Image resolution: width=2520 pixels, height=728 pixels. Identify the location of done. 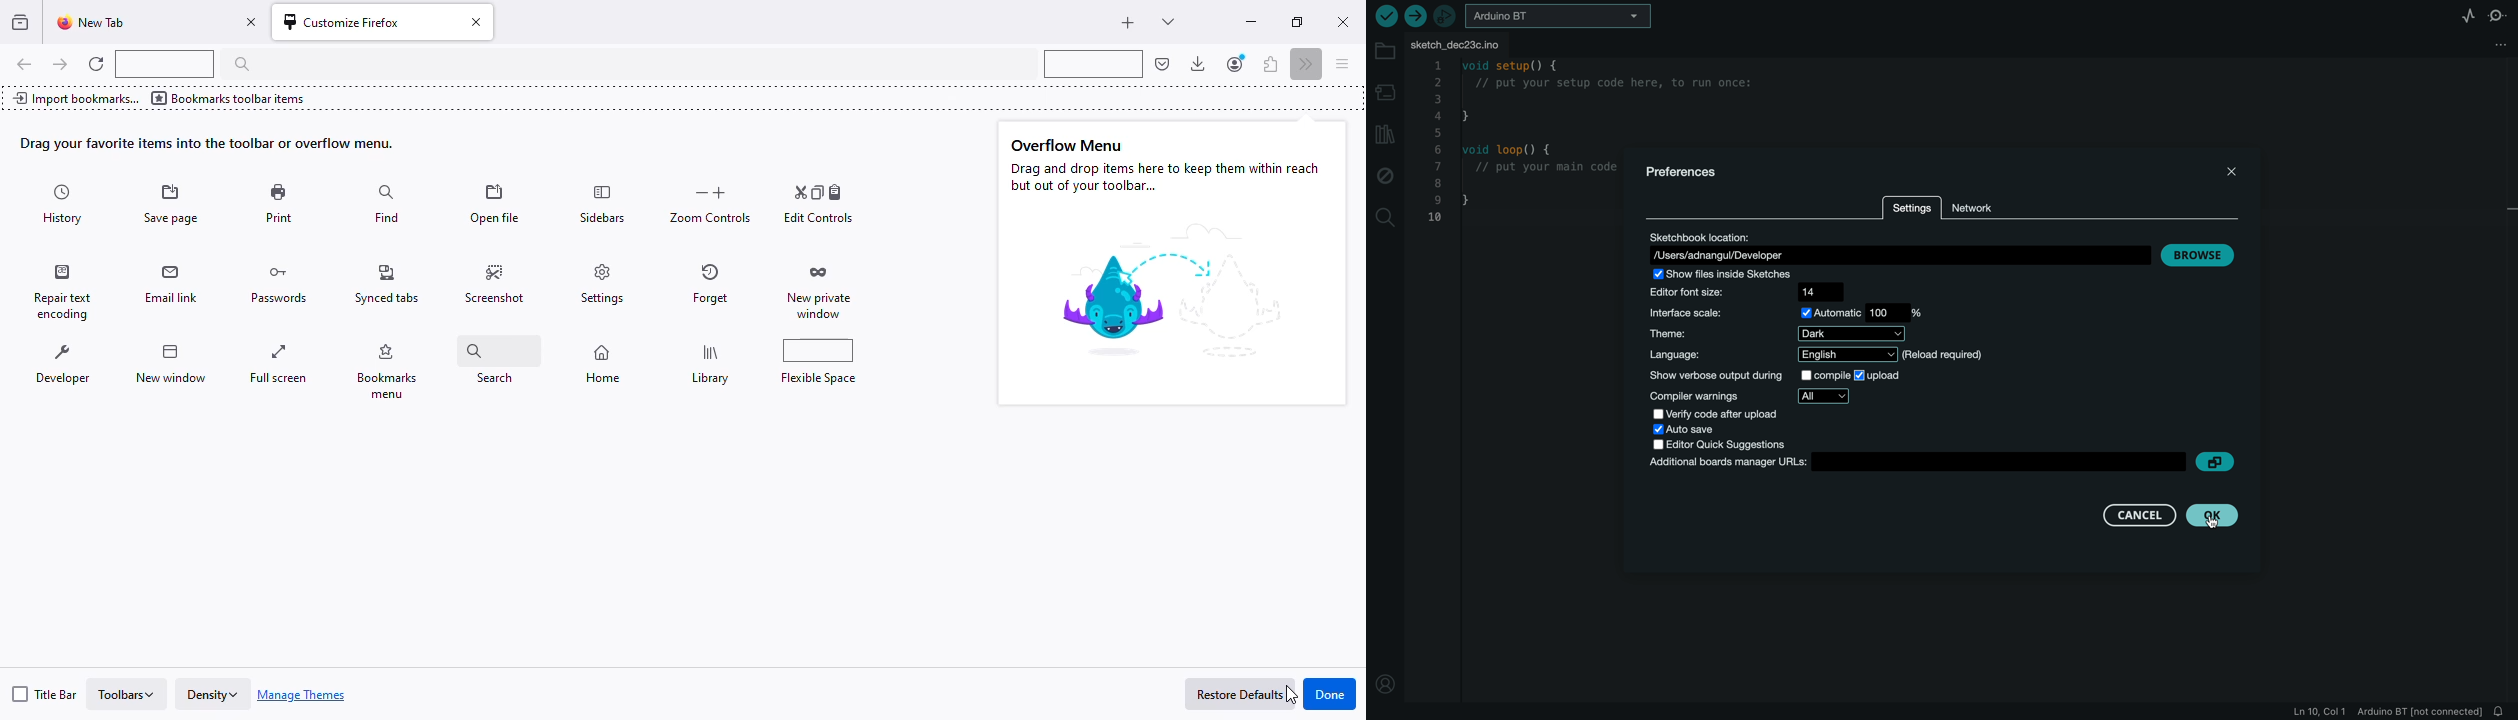
(1330, 694).